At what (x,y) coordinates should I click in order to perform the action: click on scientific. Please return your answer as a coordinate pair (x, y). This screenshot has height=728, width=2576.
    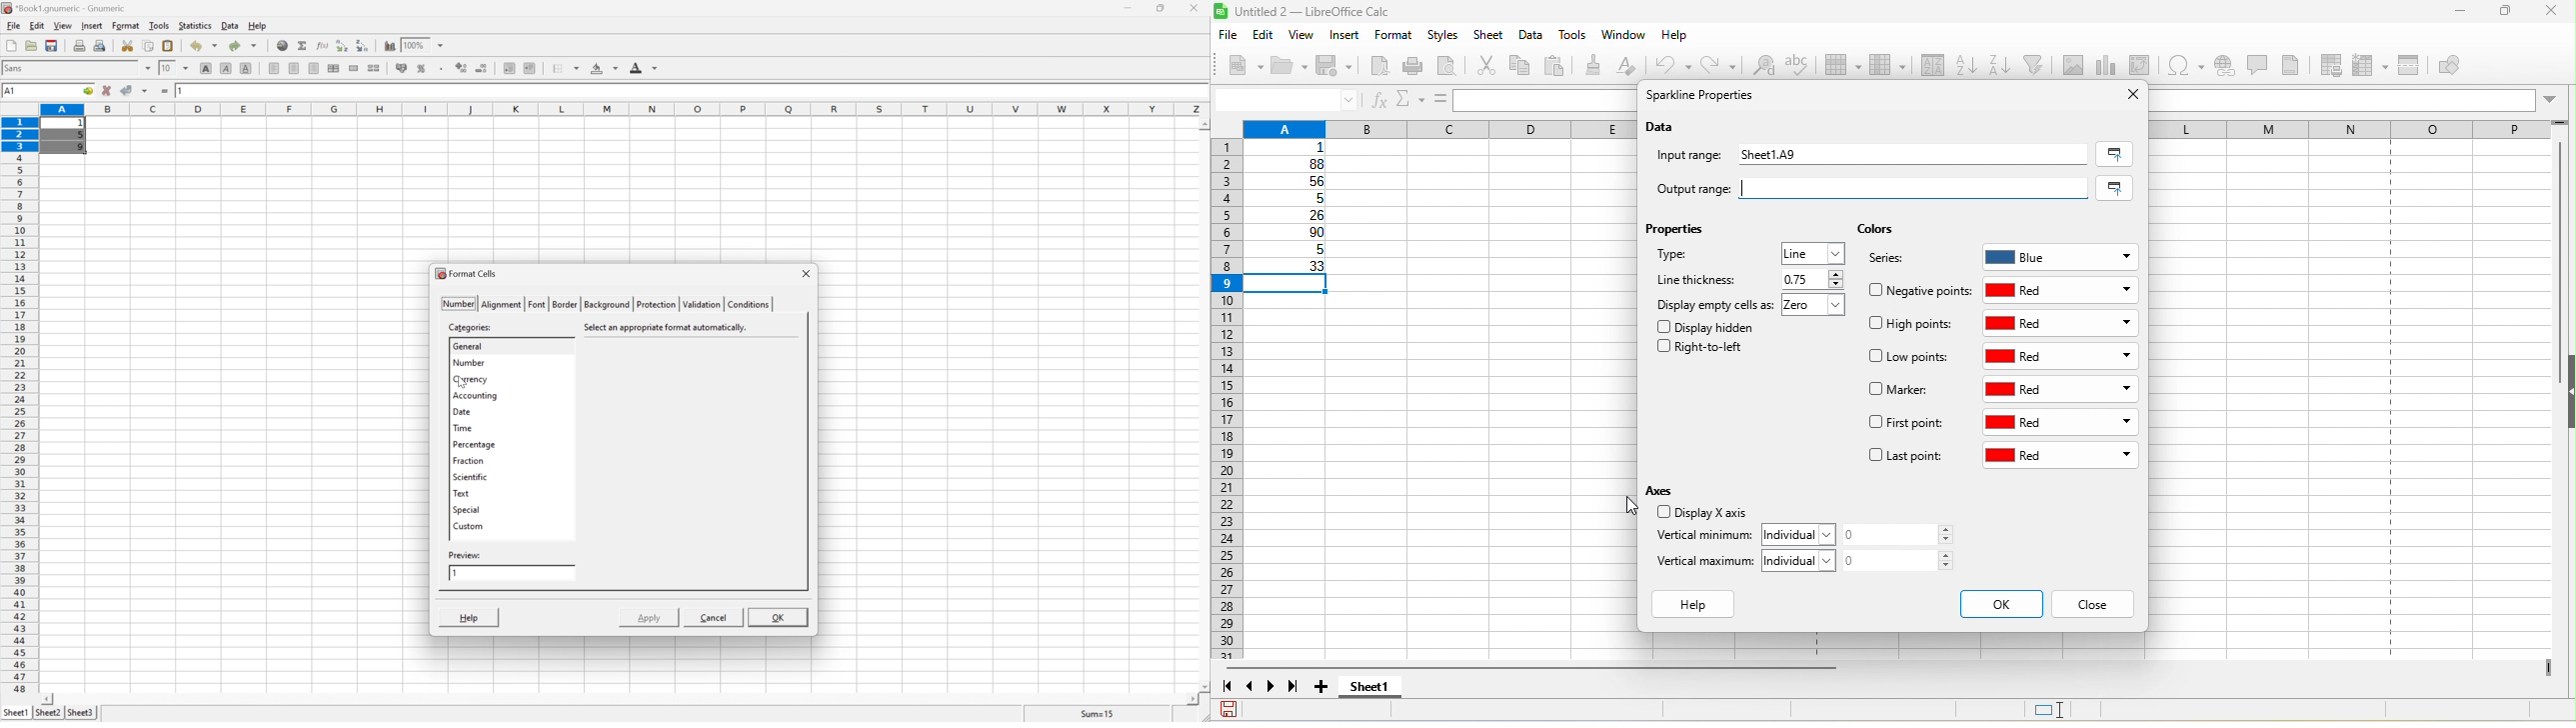
    Looking at the image, I should click on (471, 477).